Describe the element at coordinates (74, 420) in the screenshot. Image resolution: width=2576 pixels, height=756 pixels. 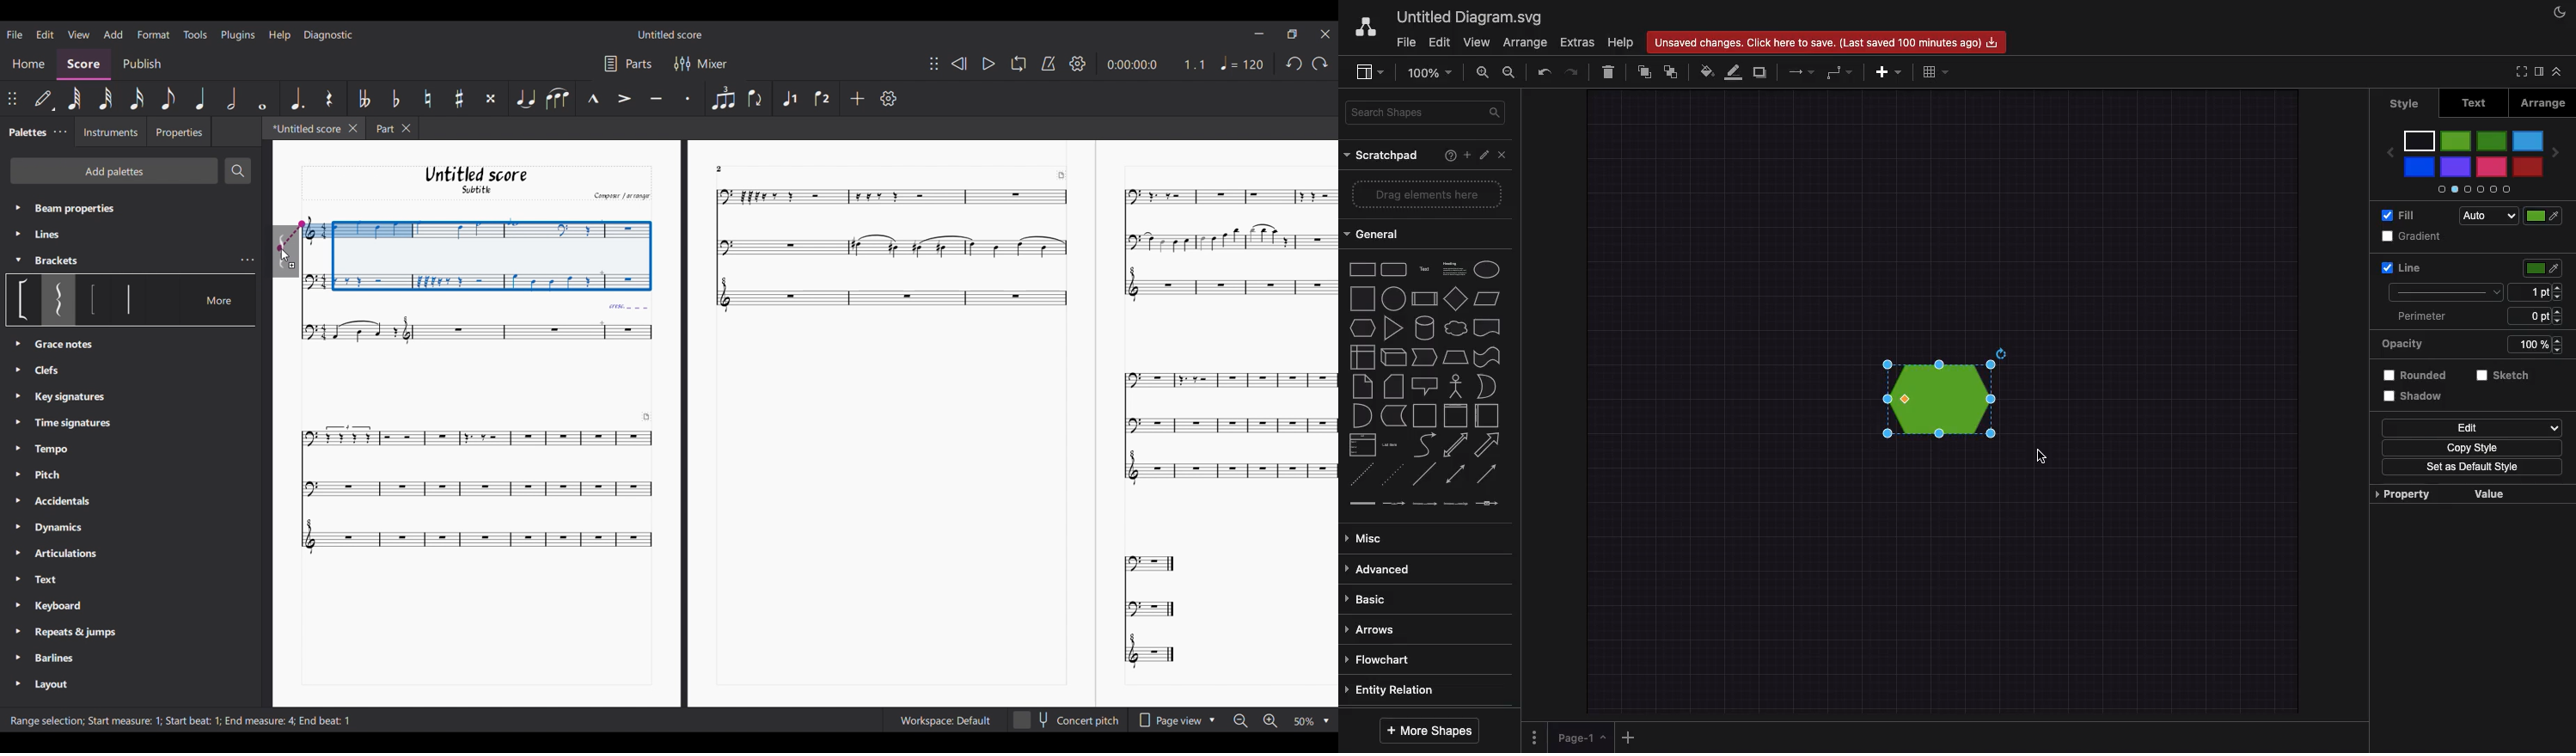
I see `Time Signatures` at that location.